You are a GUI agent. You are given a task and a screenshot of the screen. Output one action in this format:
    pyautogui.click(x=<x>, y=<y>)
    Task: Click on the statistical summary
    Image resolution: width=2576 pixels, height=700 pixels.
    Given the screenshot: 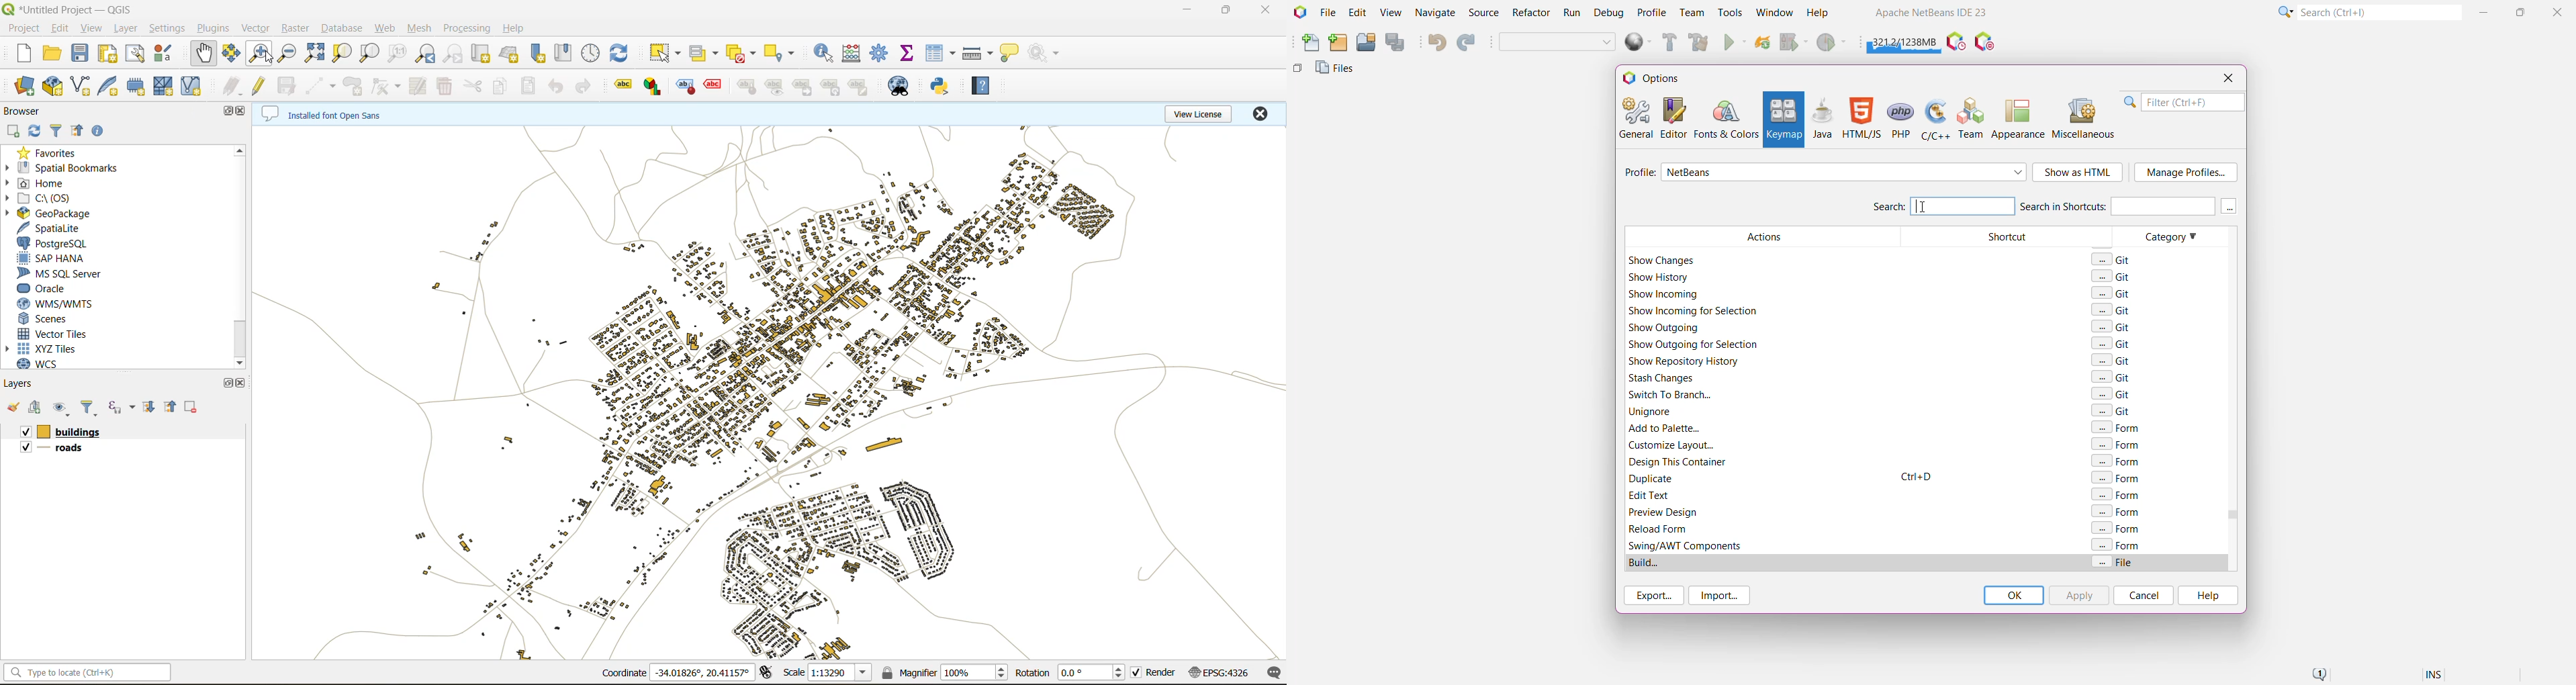 What is the action you would take?
    pyautogui.click(x=911, y=56)
    